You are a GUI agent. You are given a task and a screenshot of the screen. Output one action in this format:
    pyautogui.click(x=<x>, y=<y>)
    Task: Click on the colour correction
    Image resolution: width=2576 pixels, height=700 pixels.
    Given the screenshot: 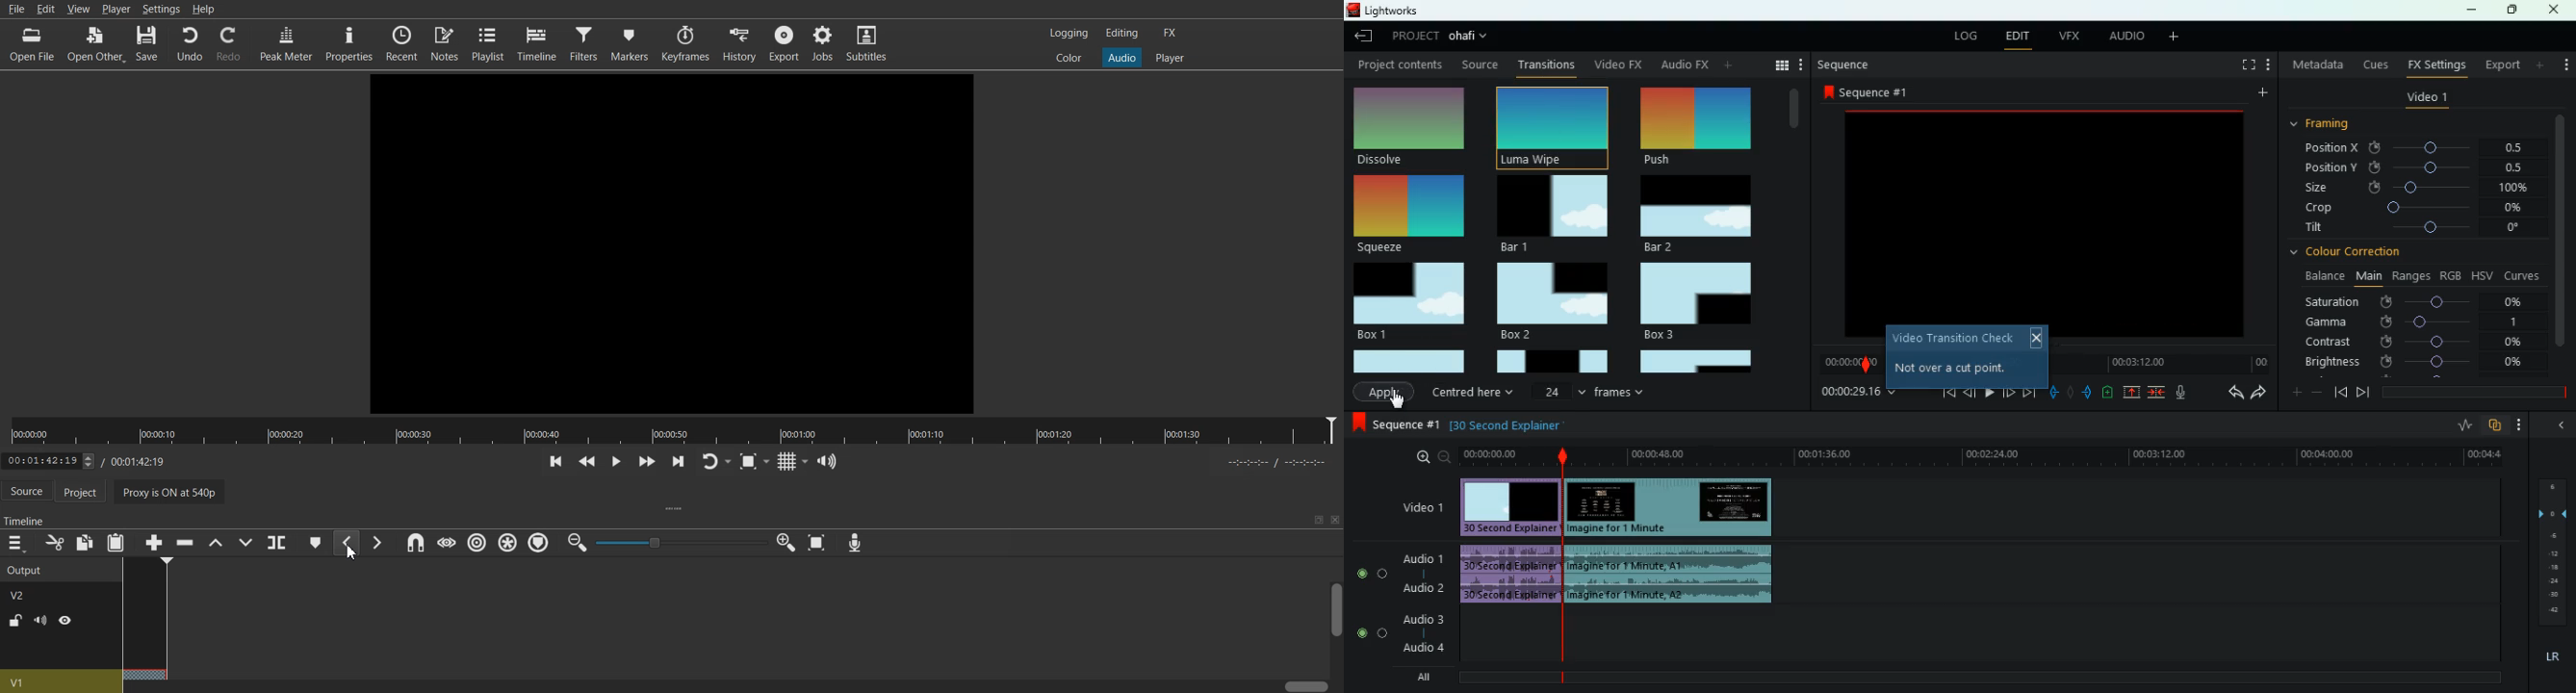 What is the action you would take?
    pyautogui.click(x=2353, y=251)
    